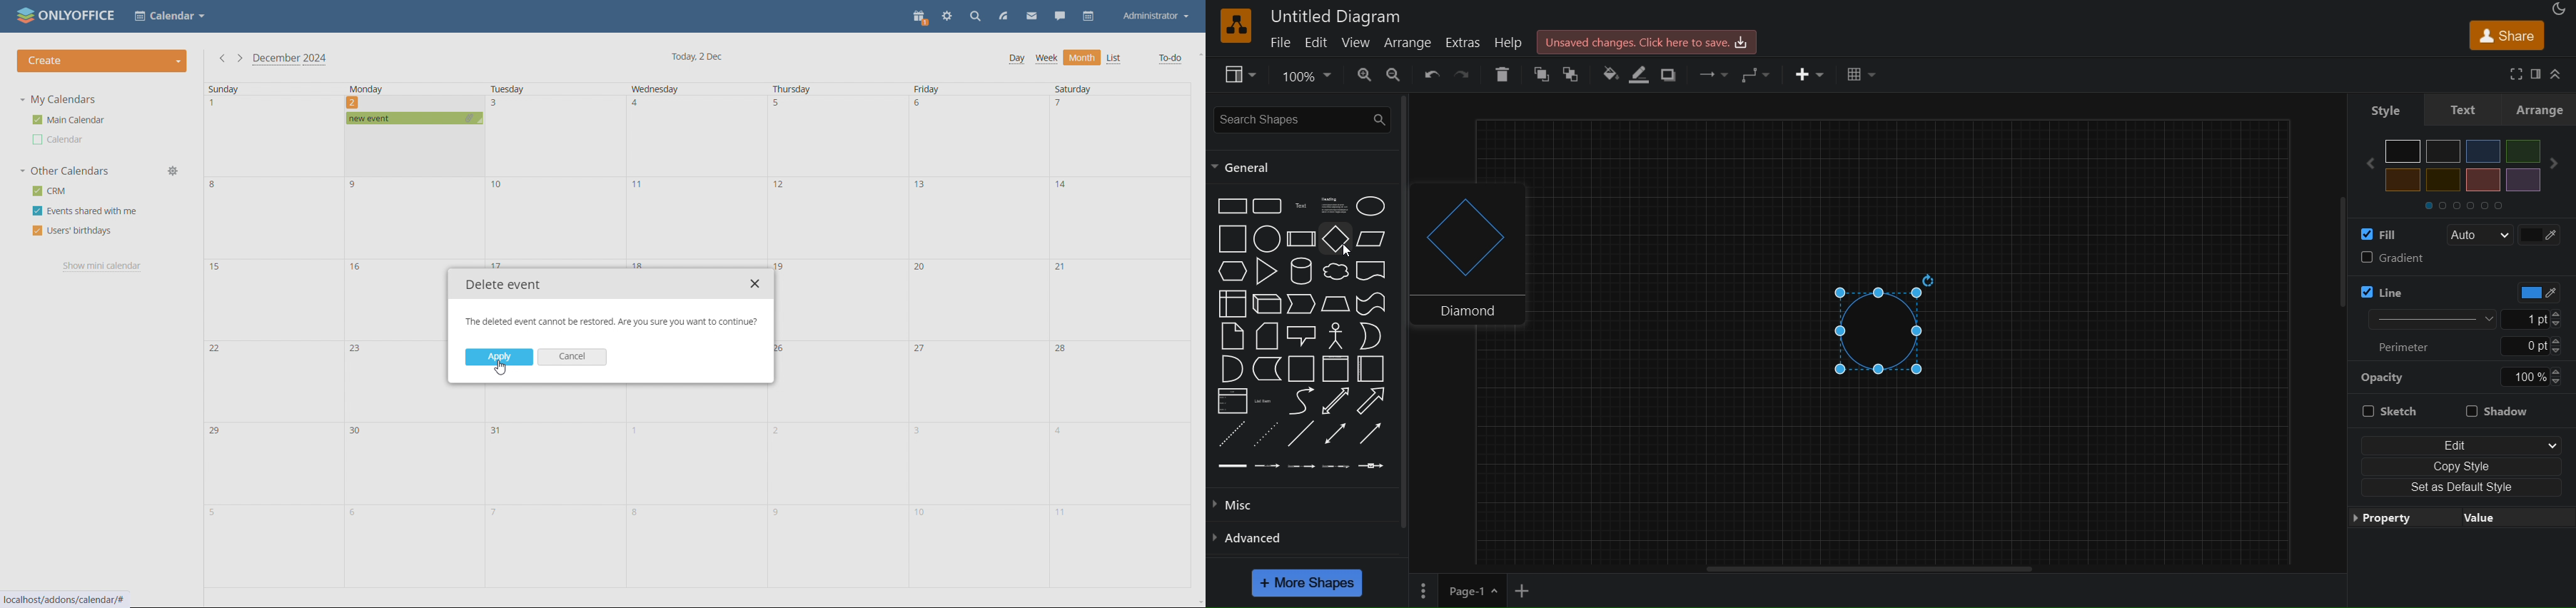 The image size is (2576, 616). What do you see at coordinates (2414, 288) in the screenshot?
I see `line color` at bounding box center [2414, 288].